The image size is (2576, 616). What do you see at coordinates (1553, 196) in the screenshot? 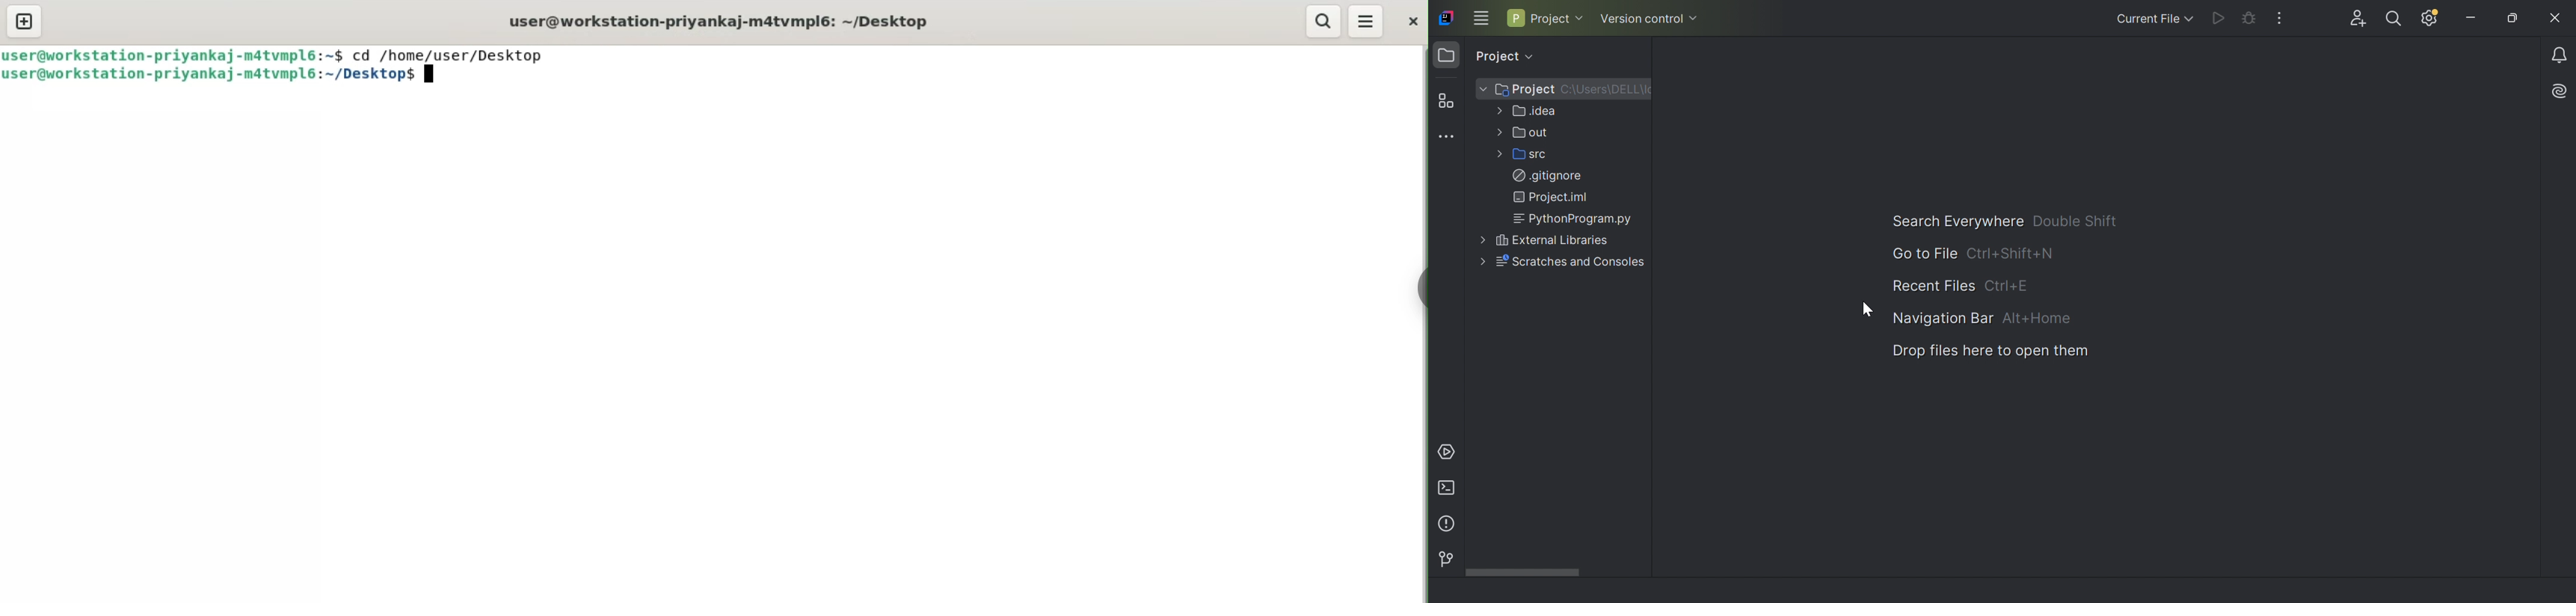
I see `Project.iml` at bounding box center [1553, 196].